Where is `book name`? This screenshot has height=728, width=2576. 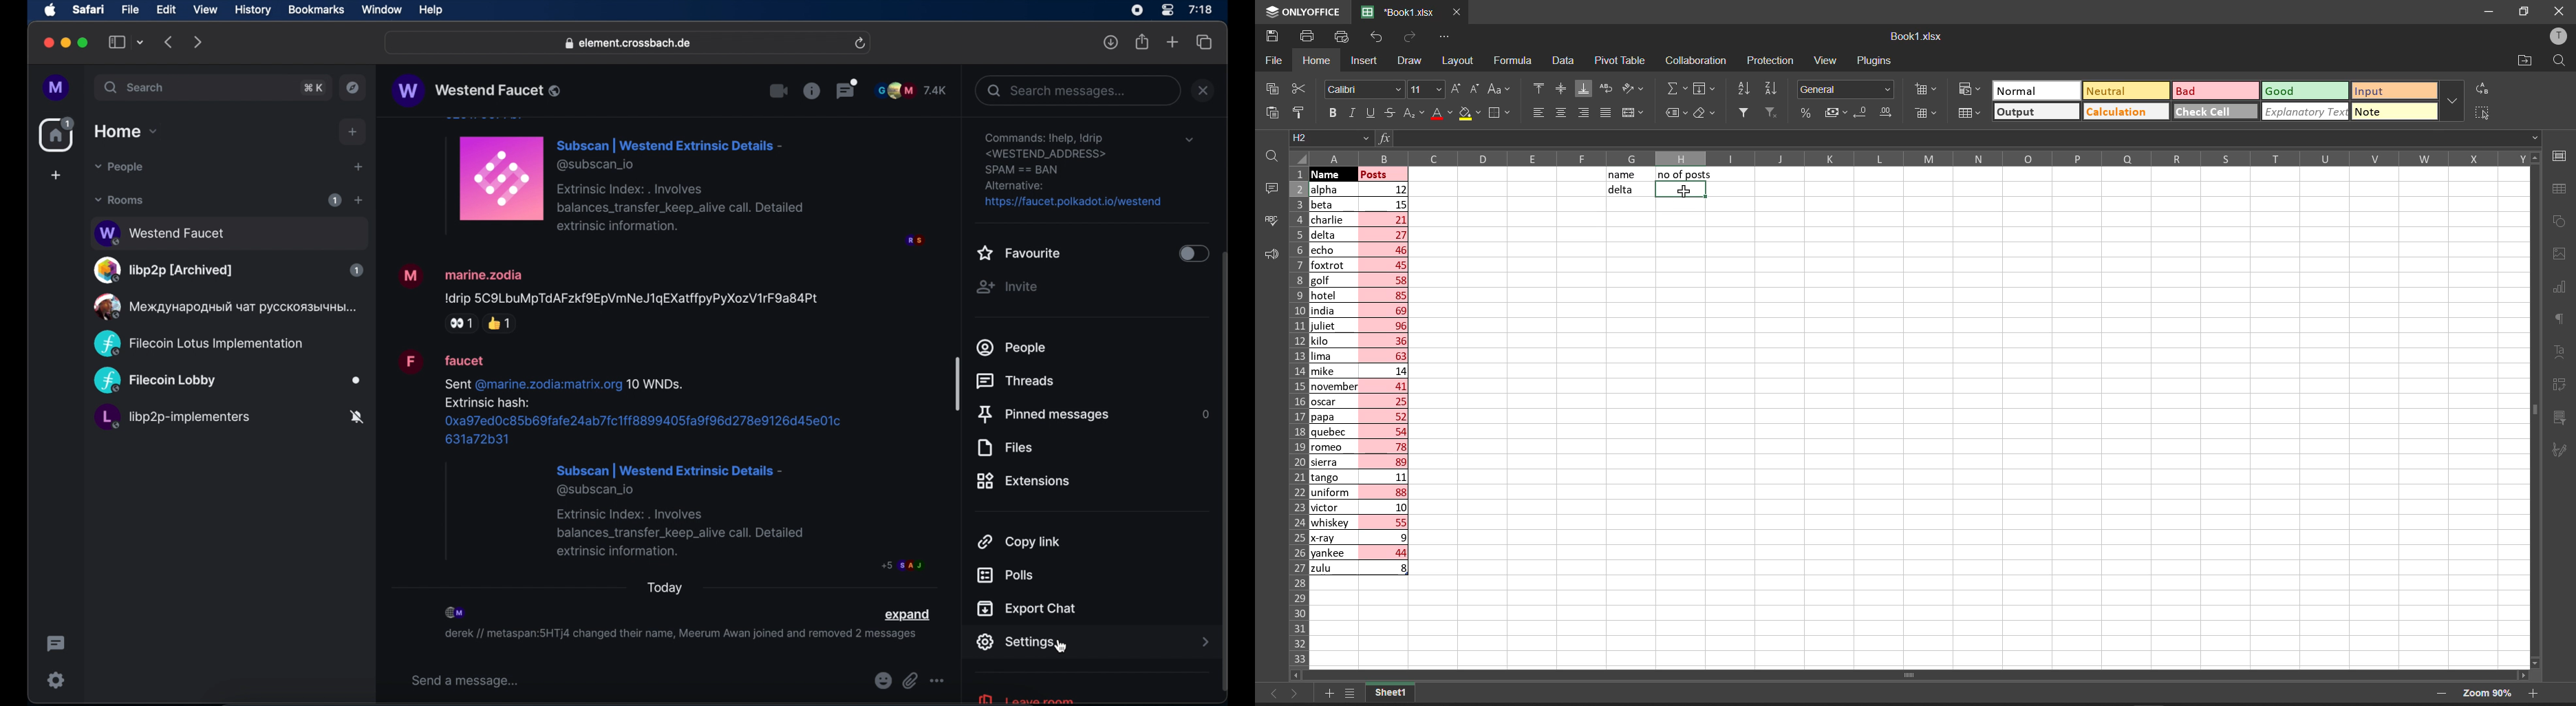
book name is located at coordinates (1915, 36).